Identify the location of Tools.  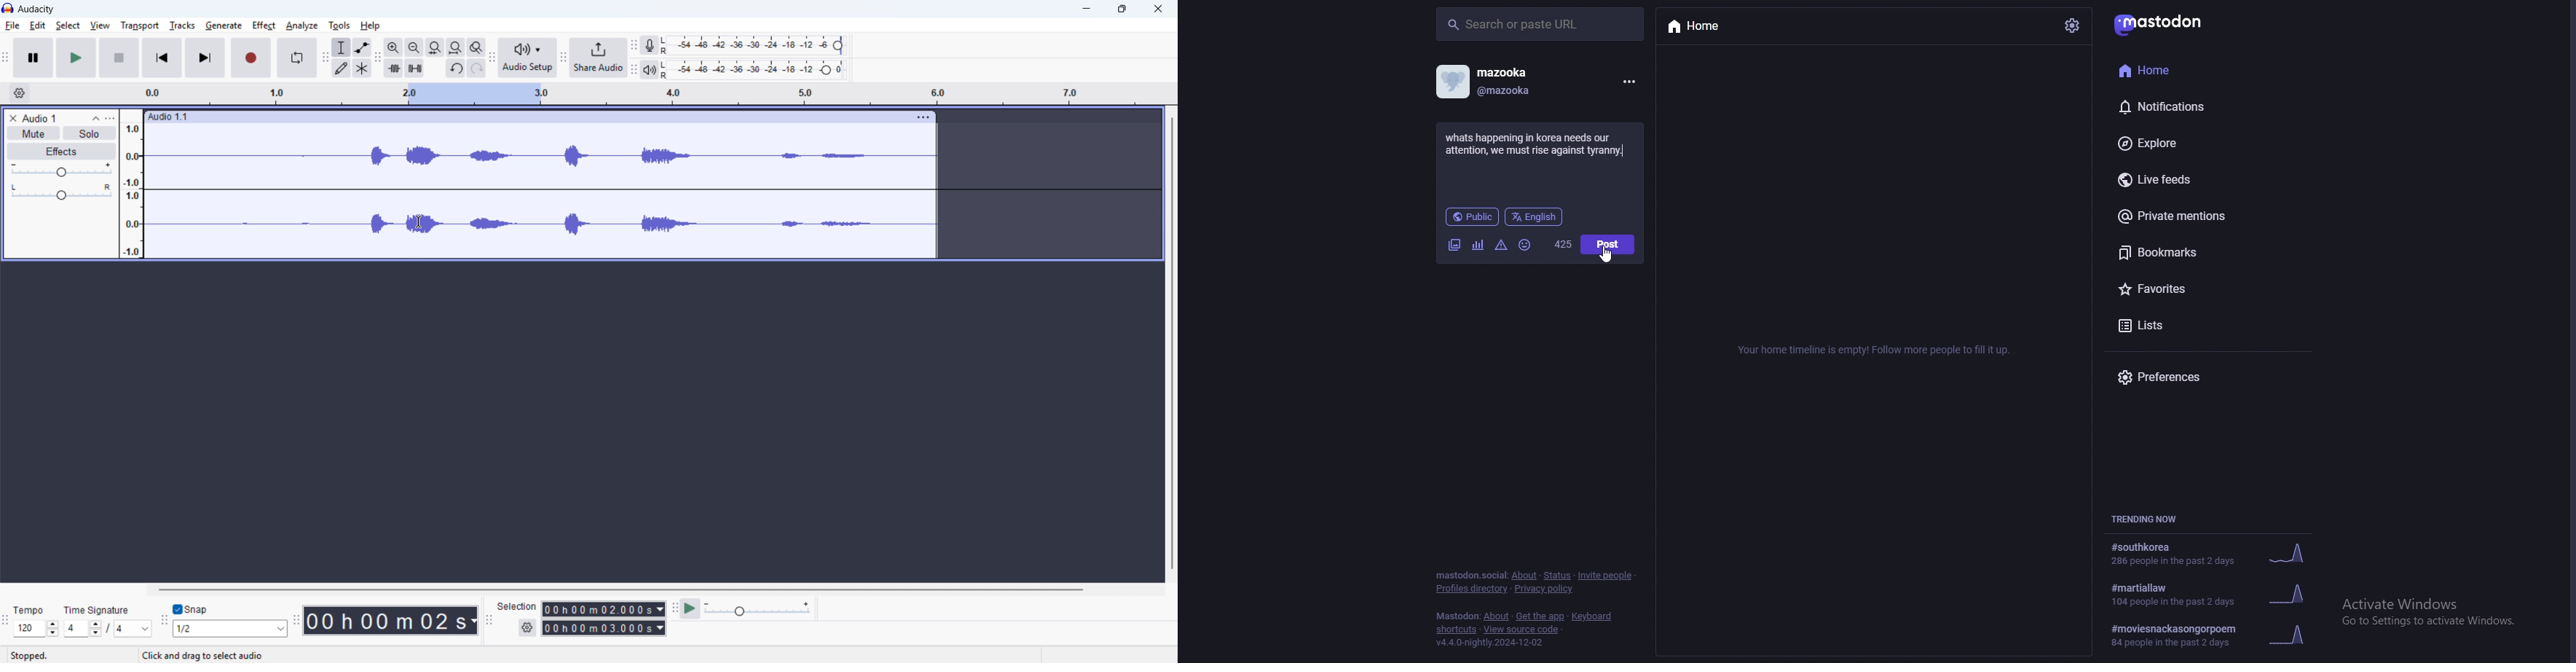
(339, 25).